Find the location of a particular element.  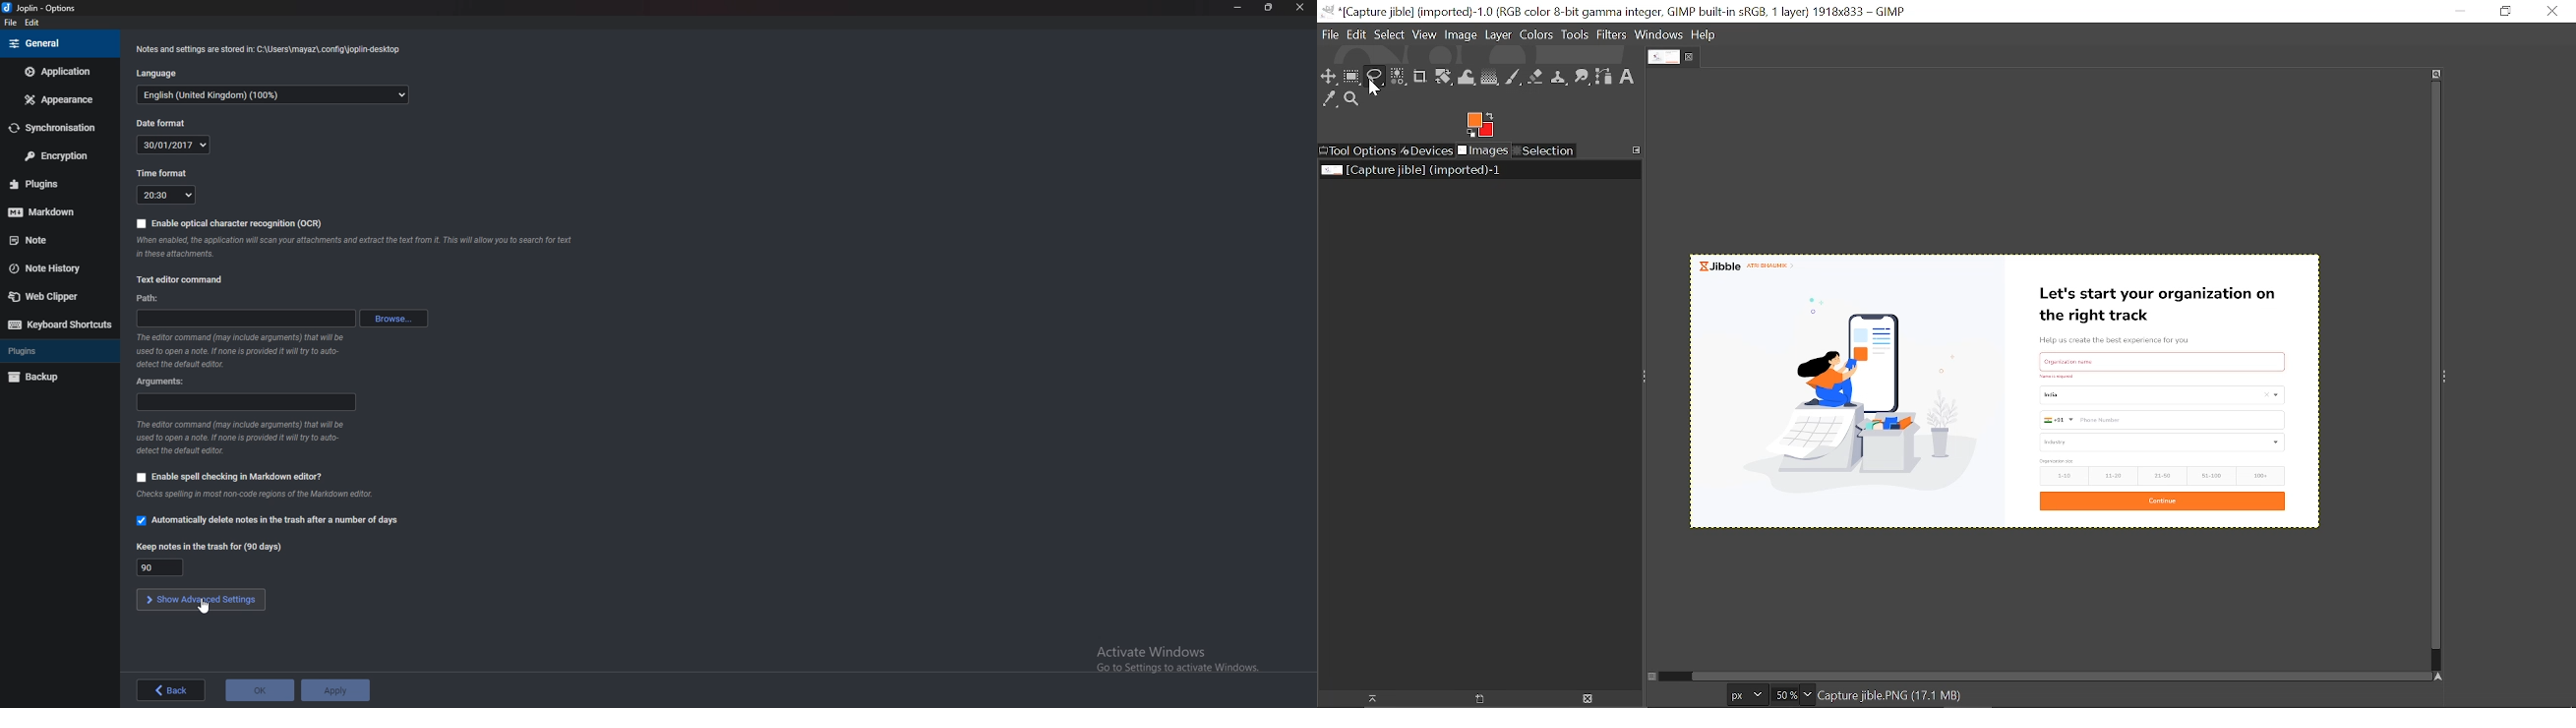

Plugins is located at coordinates (52, 350).